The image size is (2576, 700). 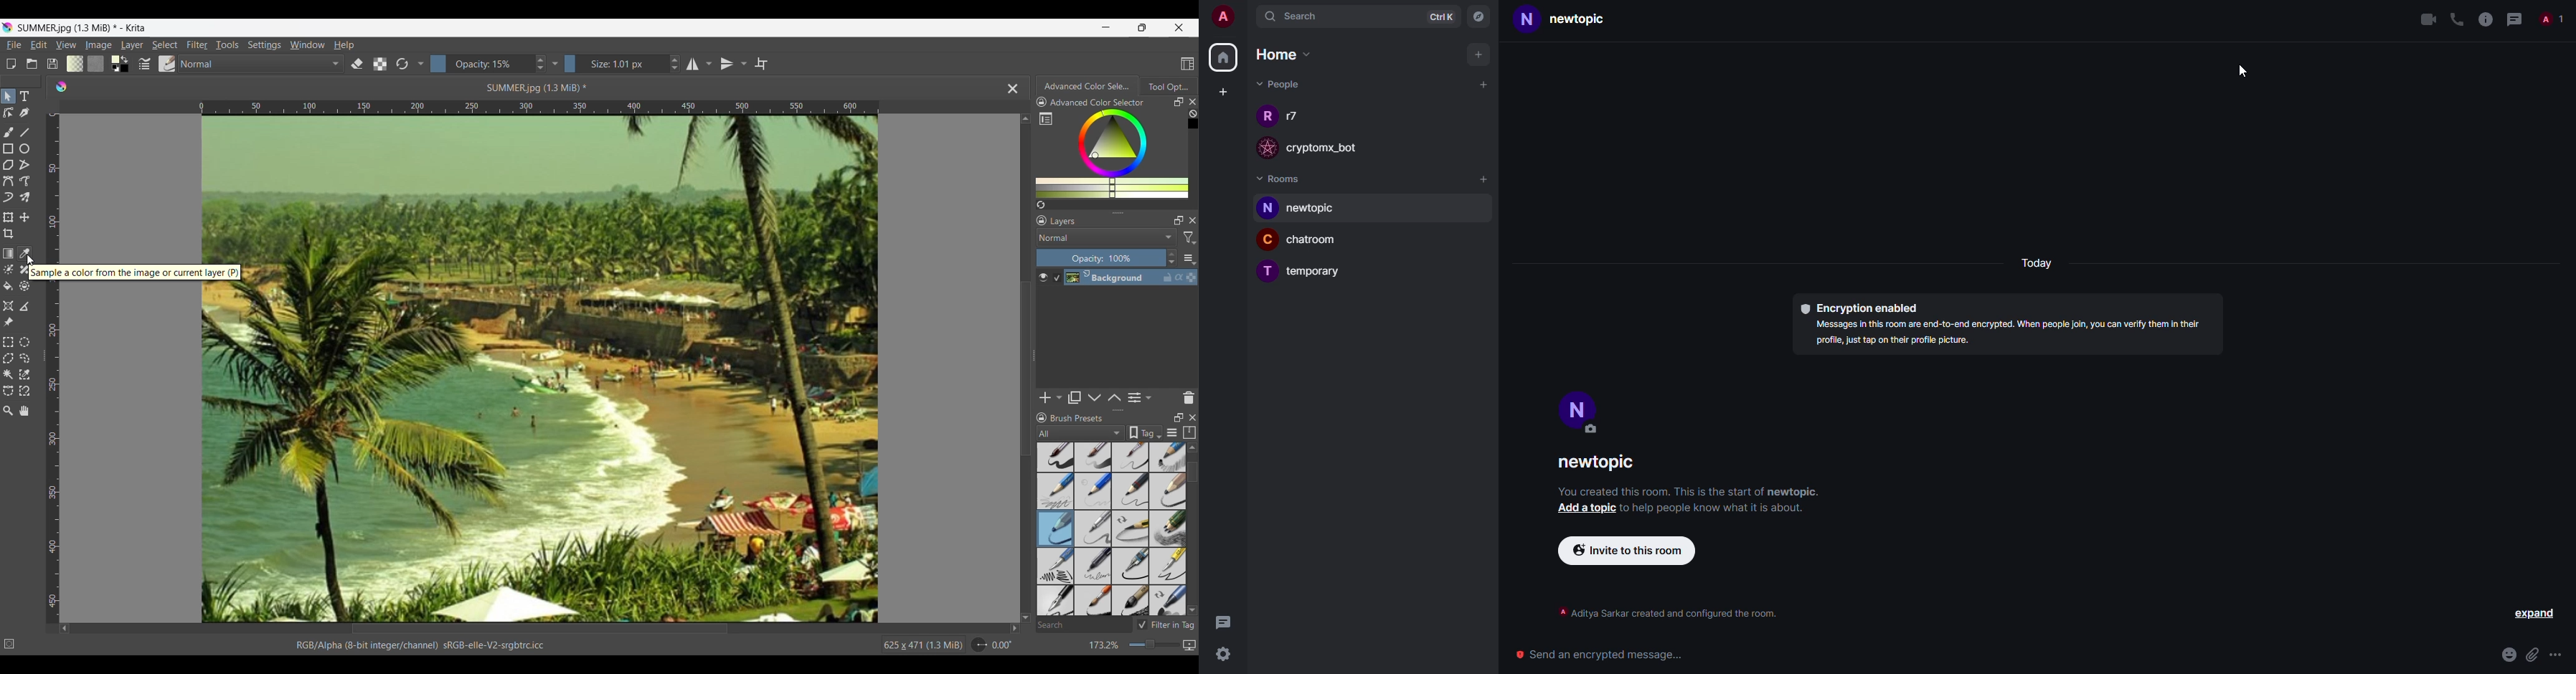 What do you see at coordinates (1527, 22) in the screenshot?
I see `profile` at bounding box center [1527, 22].